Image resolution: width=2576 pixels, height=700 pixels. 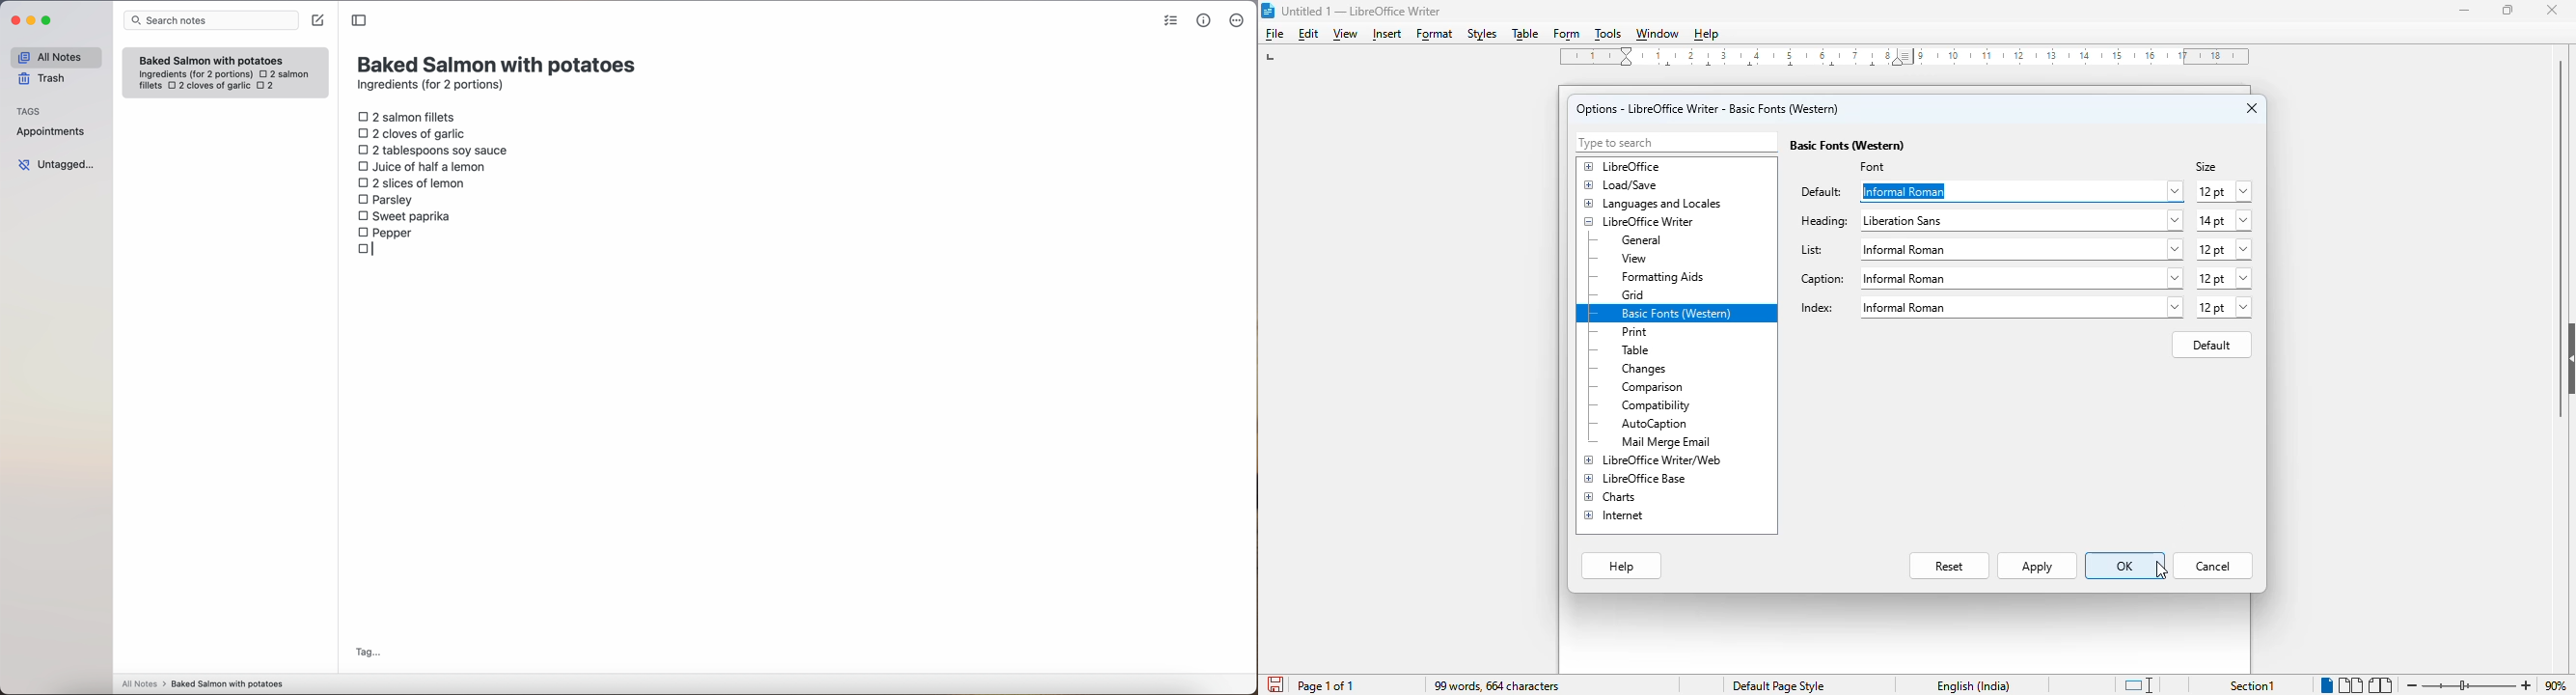 What do you see at coordinates (2507, 10) in the screenshot?
I see `maximize` at bounding box center [2507, 10].